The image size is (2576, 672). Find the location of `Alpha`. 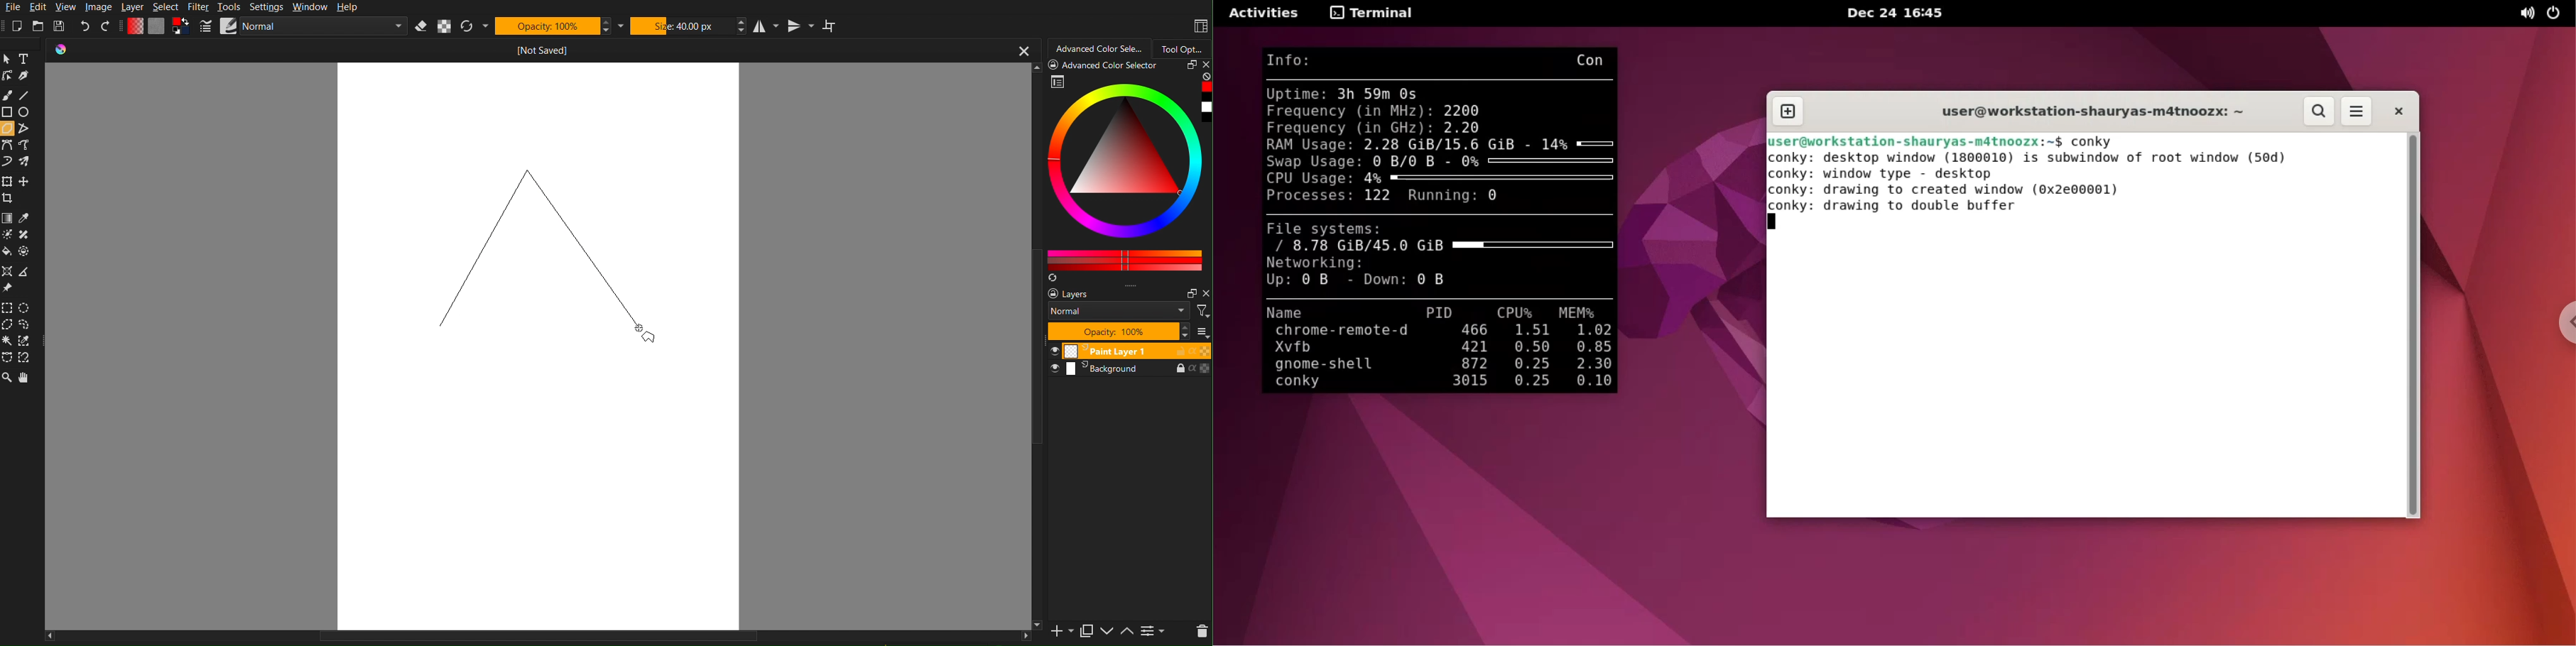

Alpha is located at coordinates (445, 27).